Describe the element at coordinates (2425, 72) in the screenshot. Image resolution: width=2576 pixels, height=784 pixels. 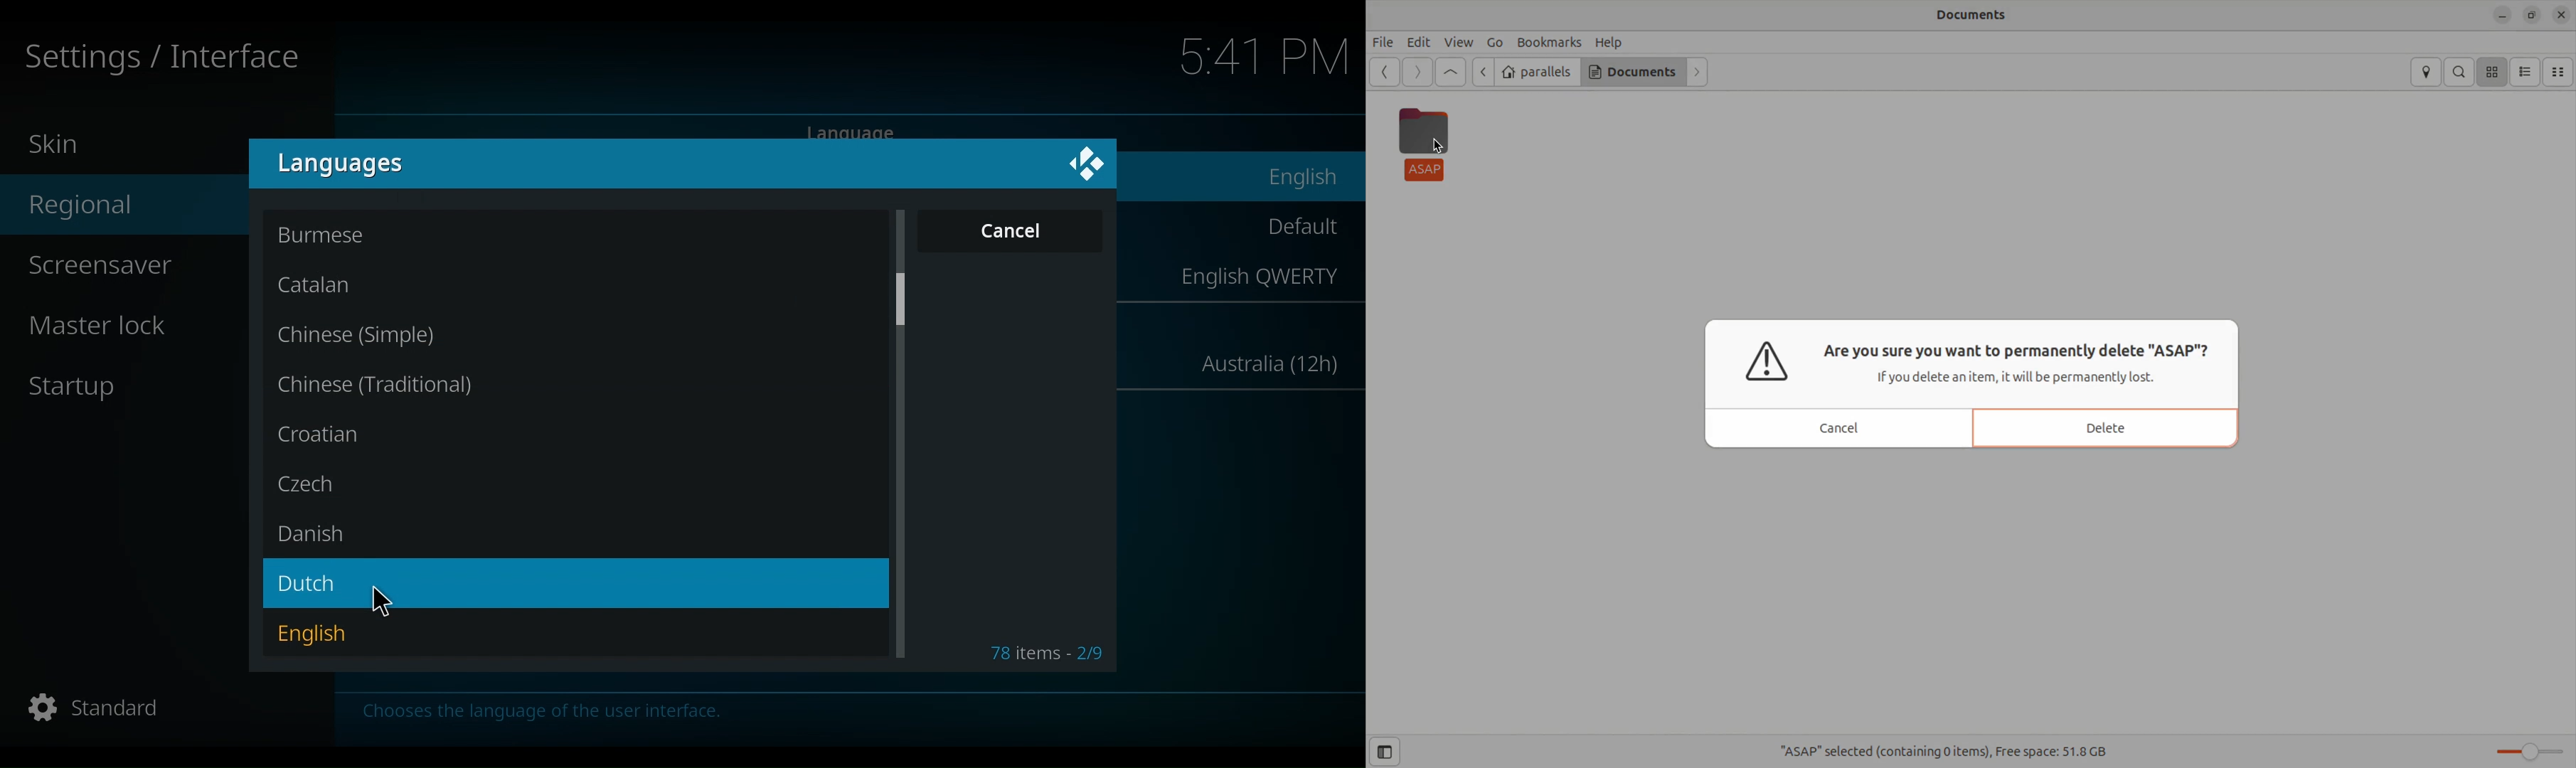
I see `locations` at that location.